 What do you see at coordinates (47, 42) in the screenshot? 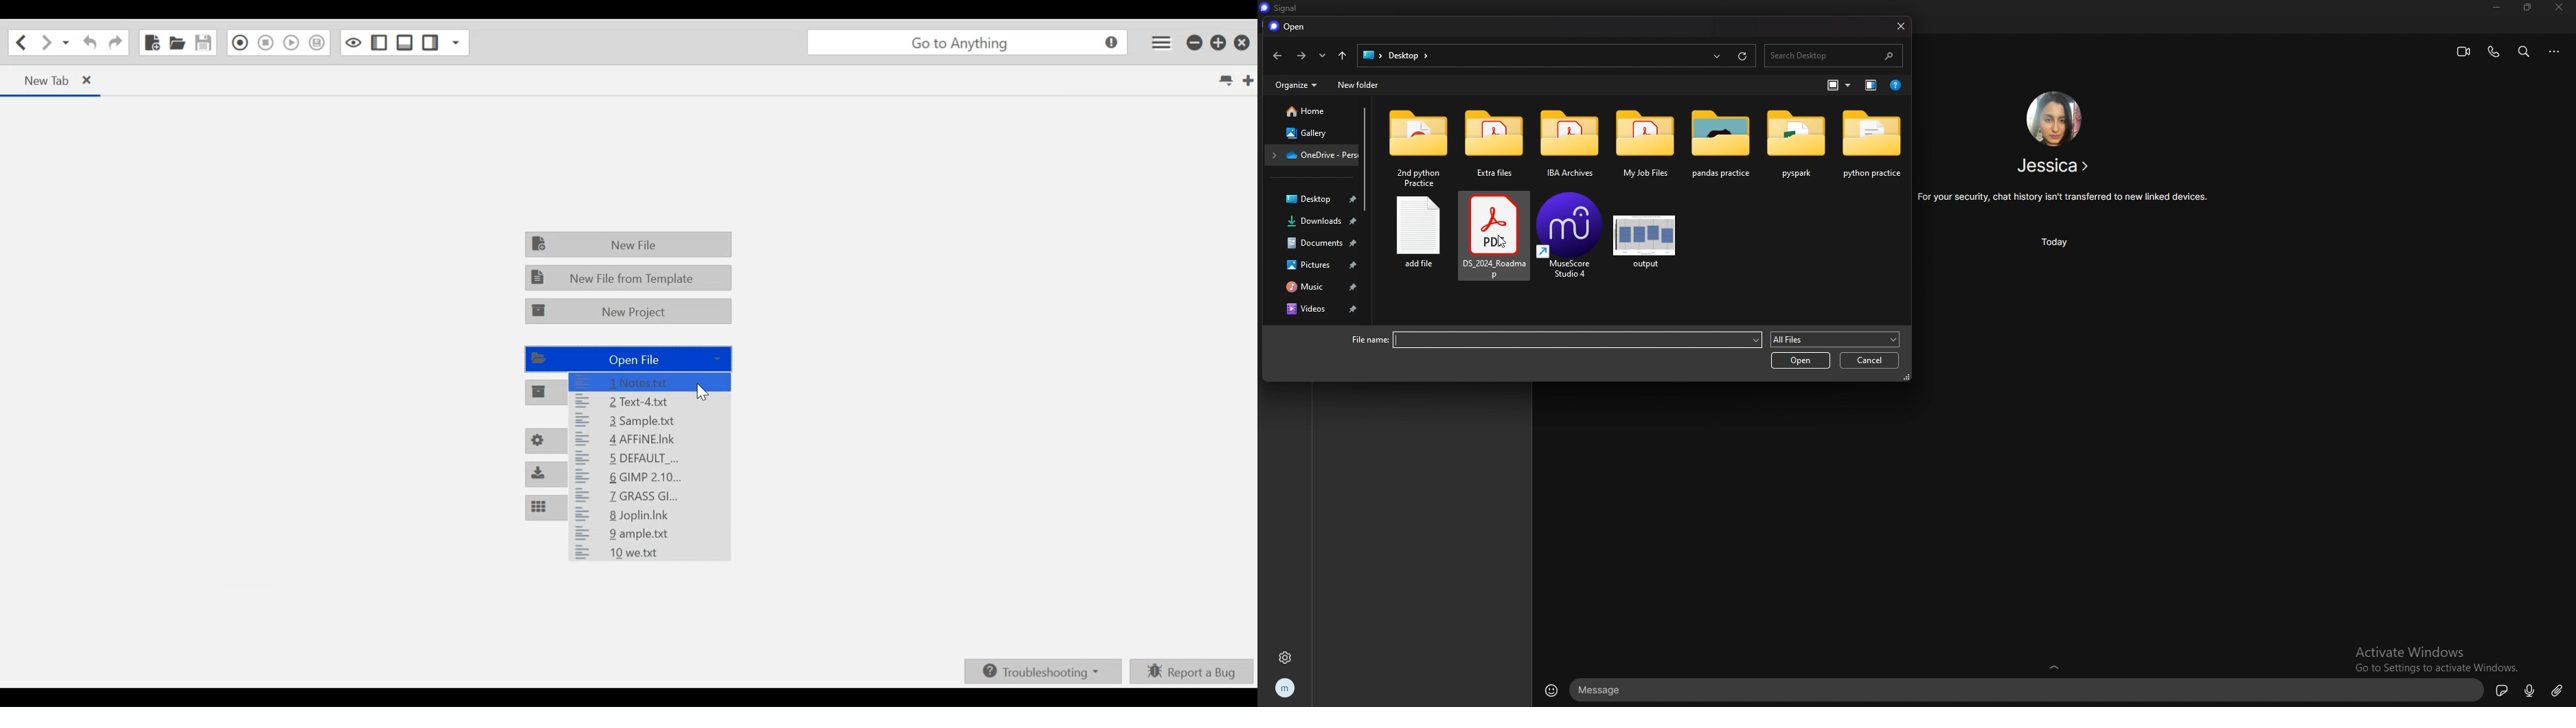
I see `Go Forward one location` at bounding box center [47, 42].